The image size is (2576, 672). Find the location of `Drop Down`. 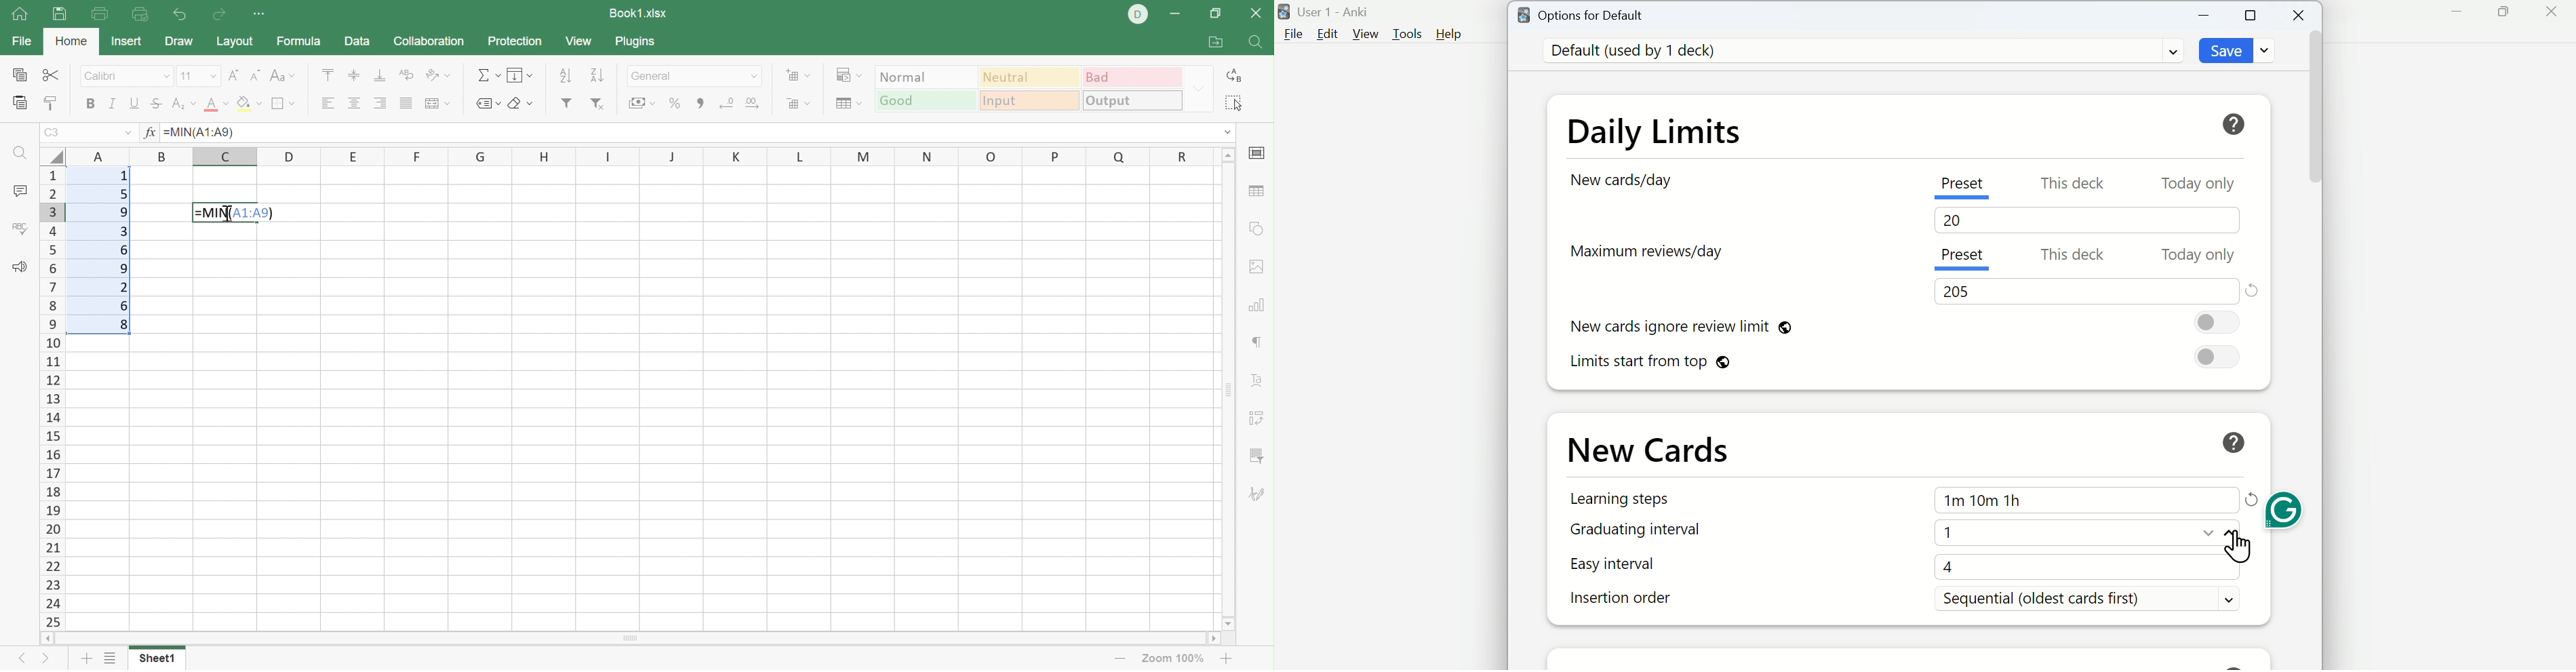

Drop Down is located at coordinates (1199, 88).